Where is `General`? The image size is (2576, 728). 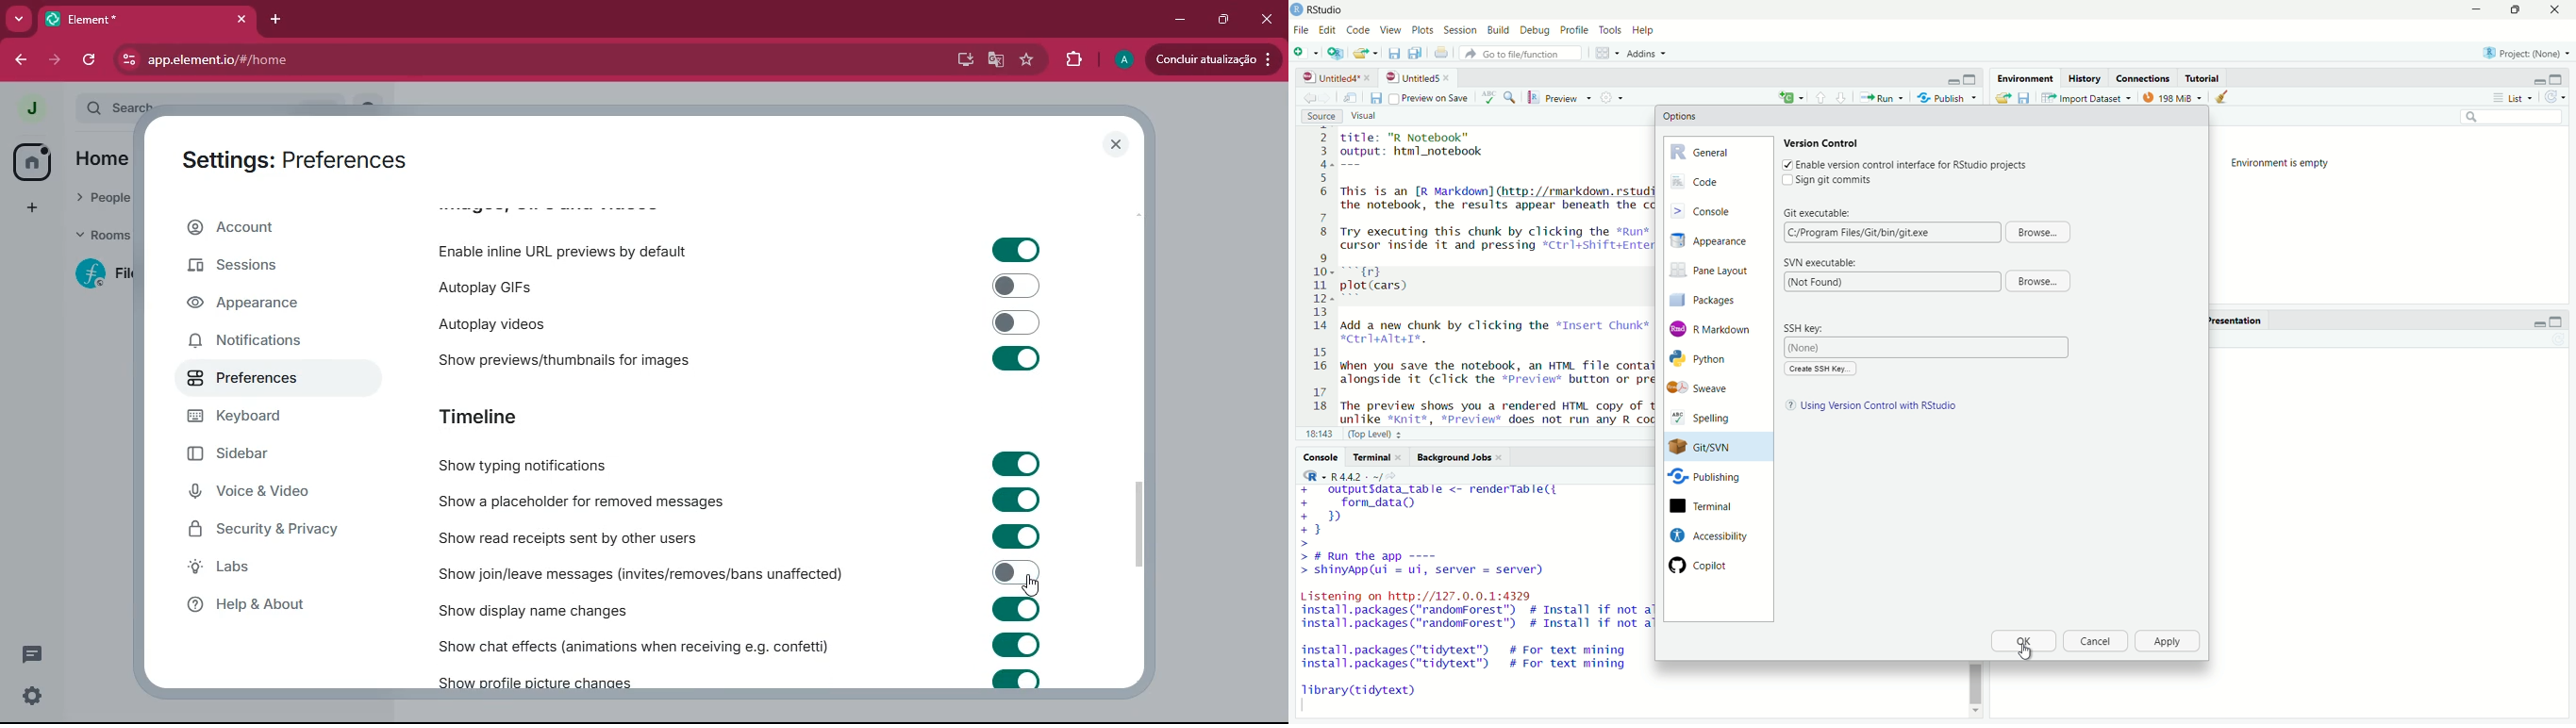
General is located at coordinates (1718, 150).